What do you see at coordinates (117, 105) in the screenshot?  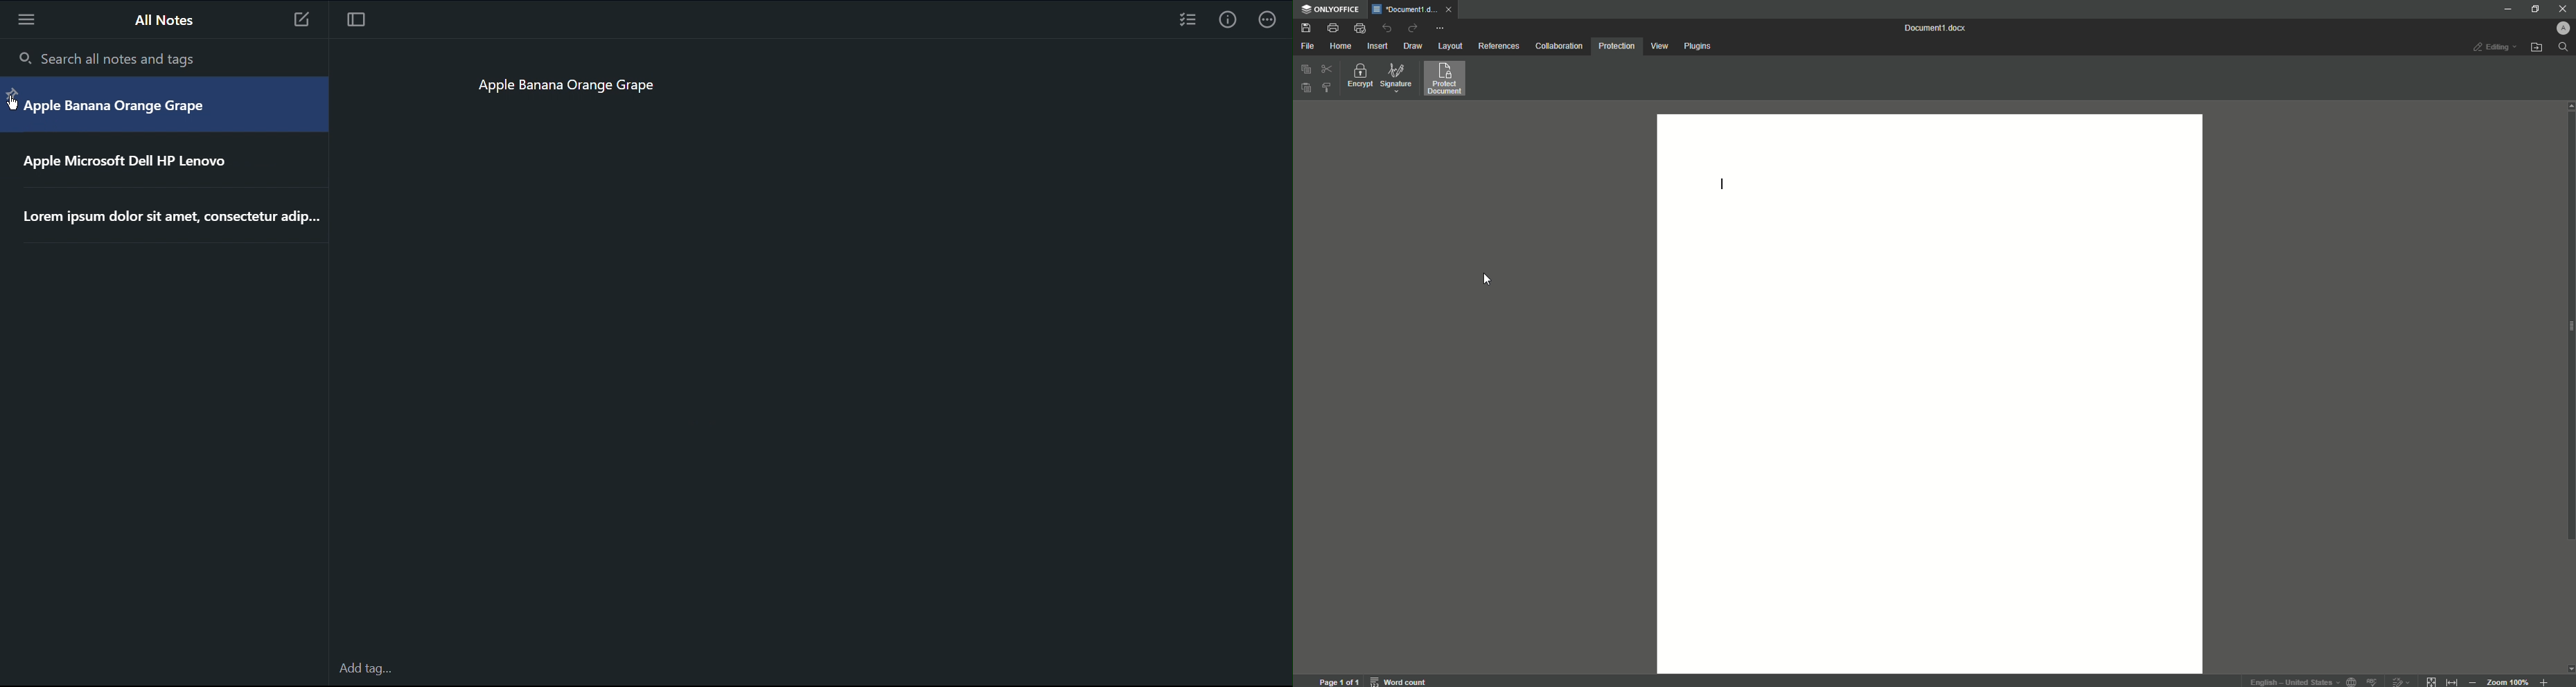 I see `apple Banana Orange Grape` at bounding box center [117, 105].